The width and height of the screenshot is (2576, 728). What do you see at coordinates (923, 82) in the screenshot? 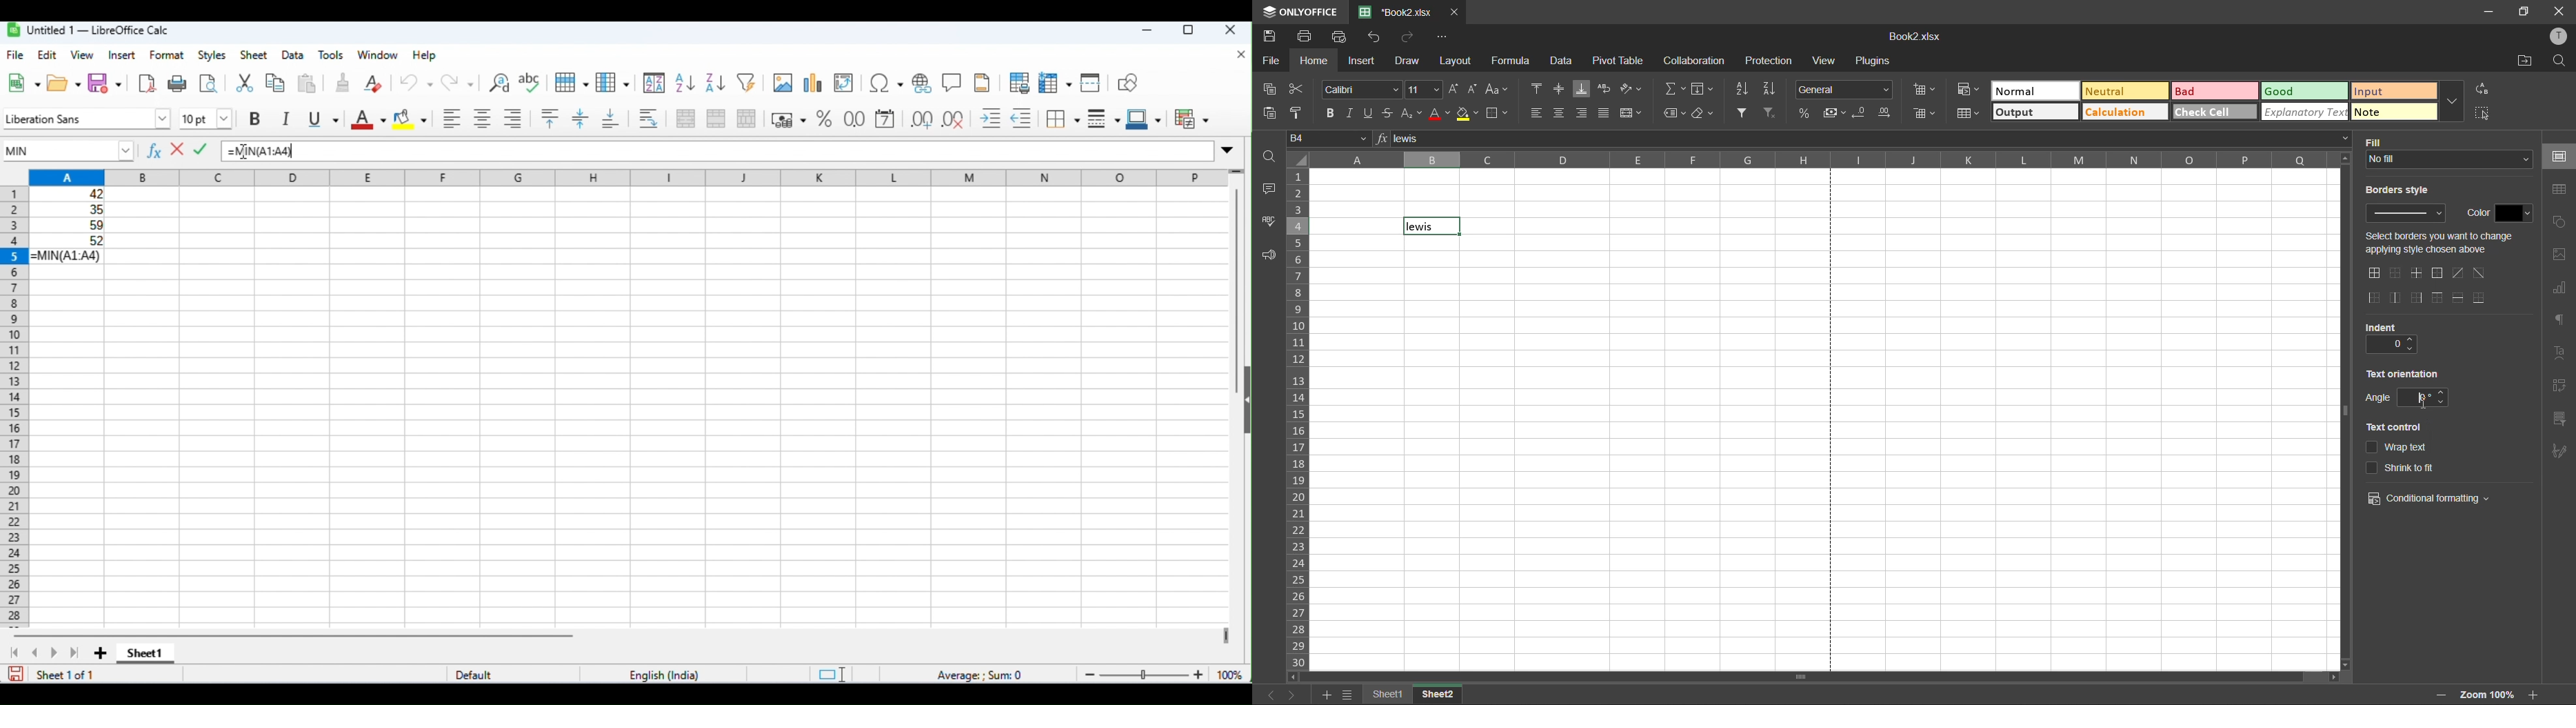
I see `insert hyperlink` at bounding box center [923, 82].